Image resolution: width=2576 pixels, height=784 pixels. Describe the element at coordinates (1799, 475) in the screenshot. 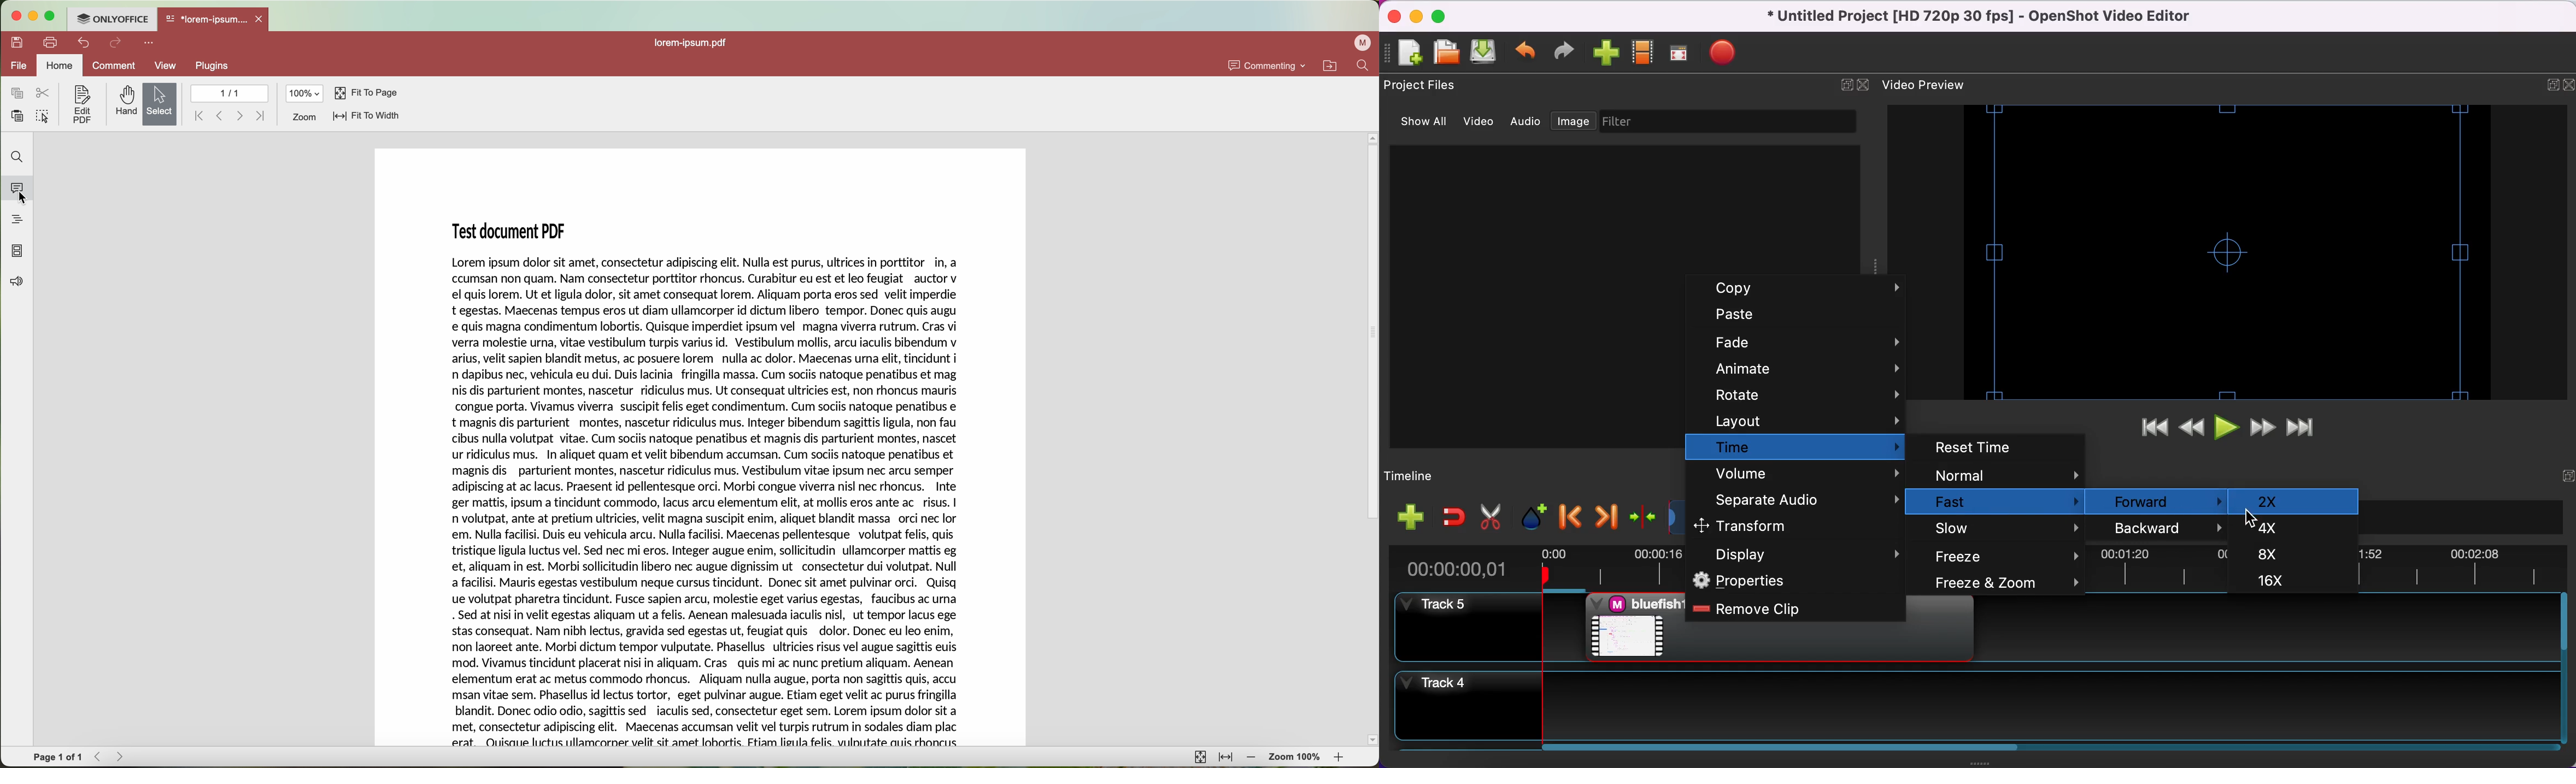

I see `volume` at that location.